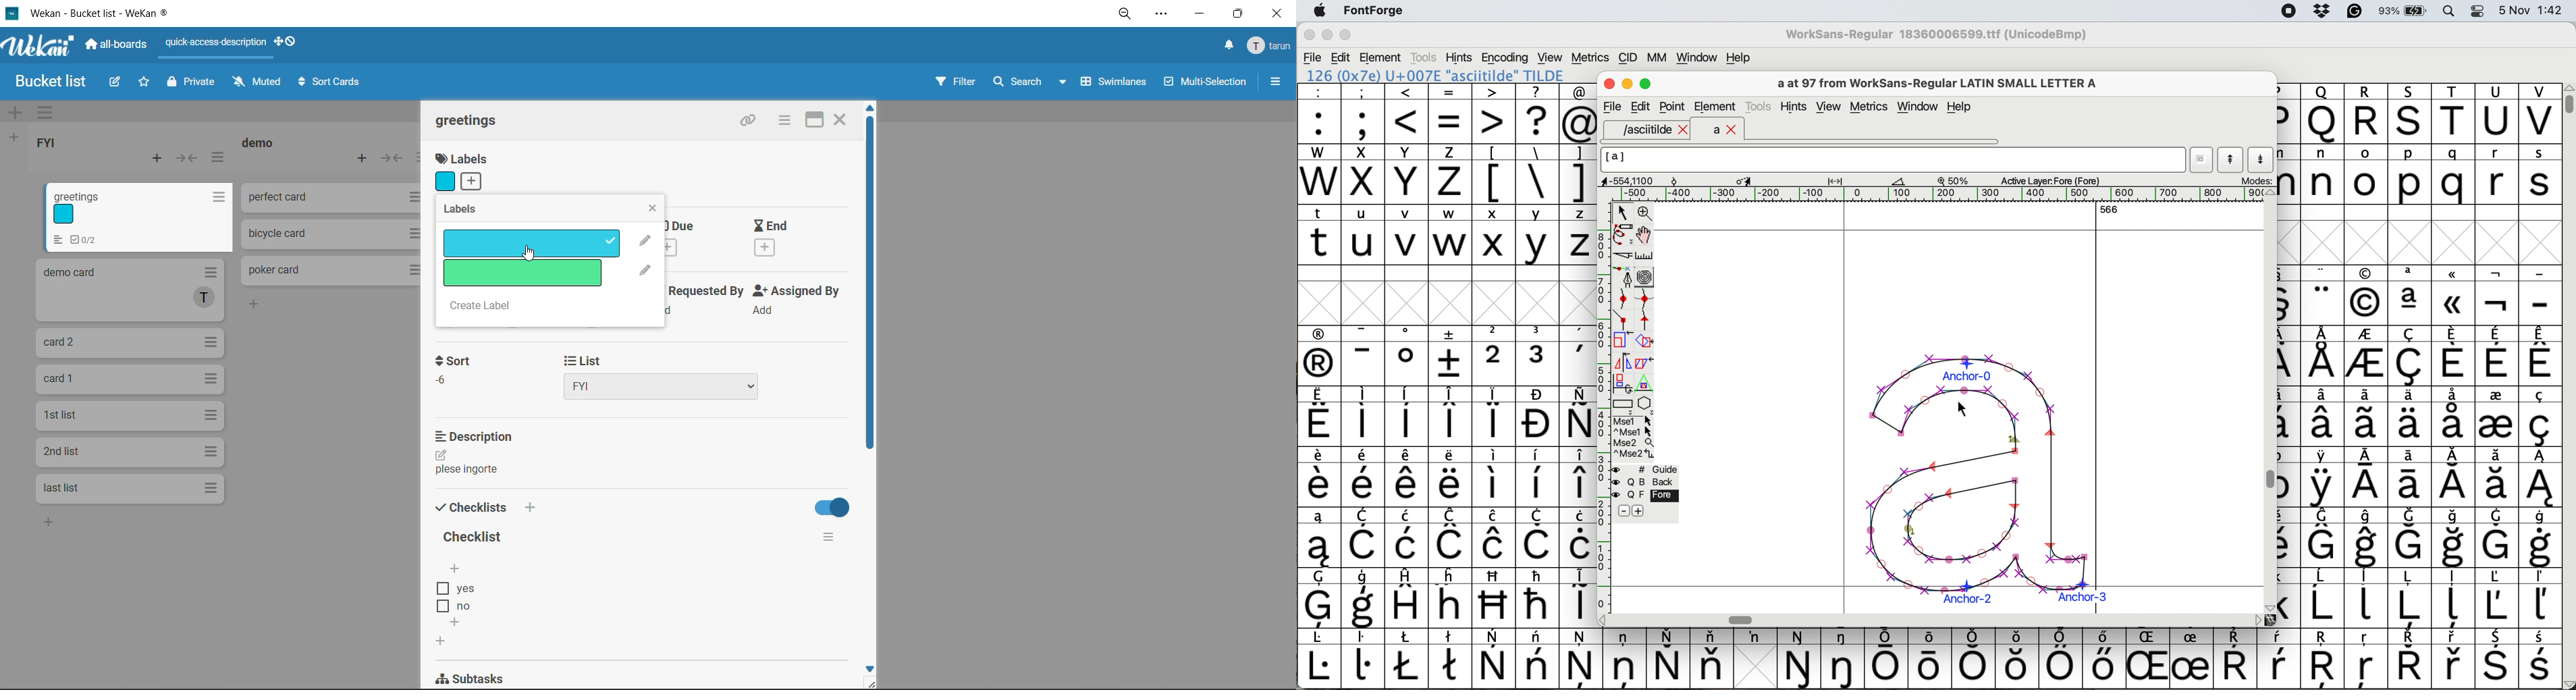 Image resolution: width=2576 pixels, height=700 pixels. I want to click on rotat object in 3d and project back to plane, so click(1621, 383).